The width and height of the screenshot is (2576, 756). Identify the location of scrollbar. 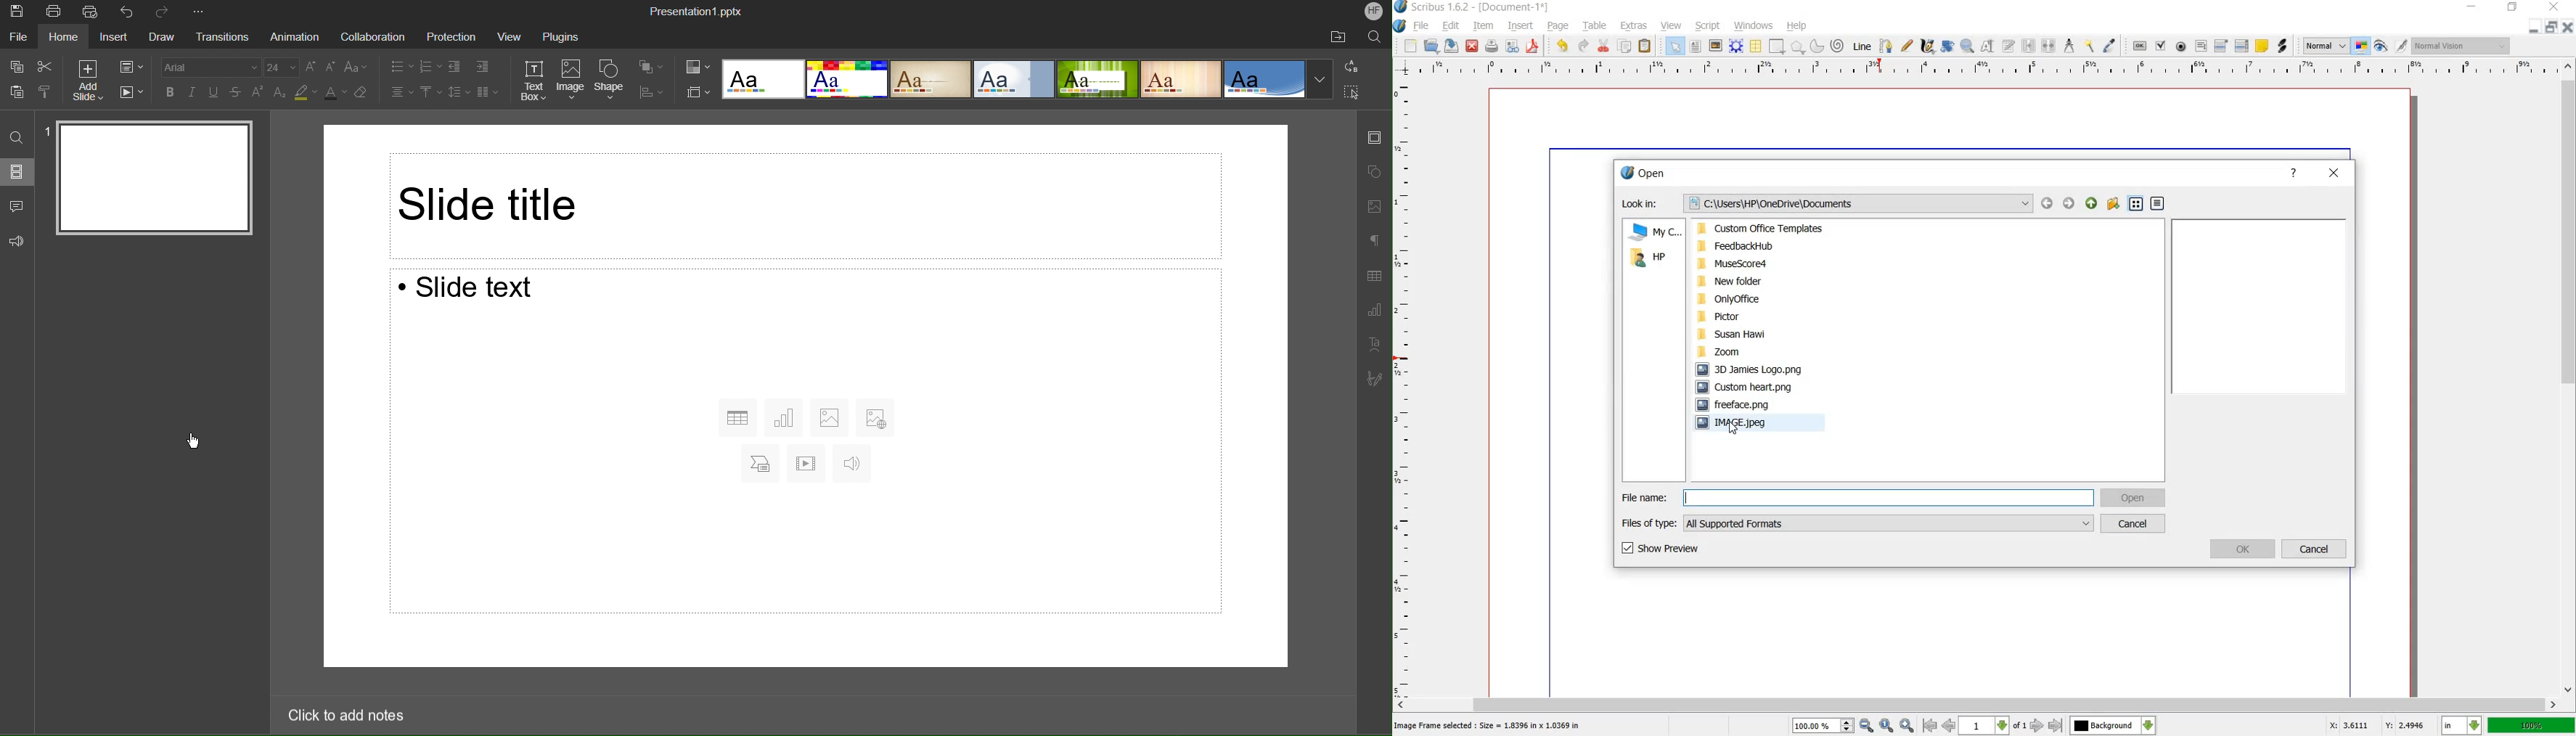
(2569, 379).